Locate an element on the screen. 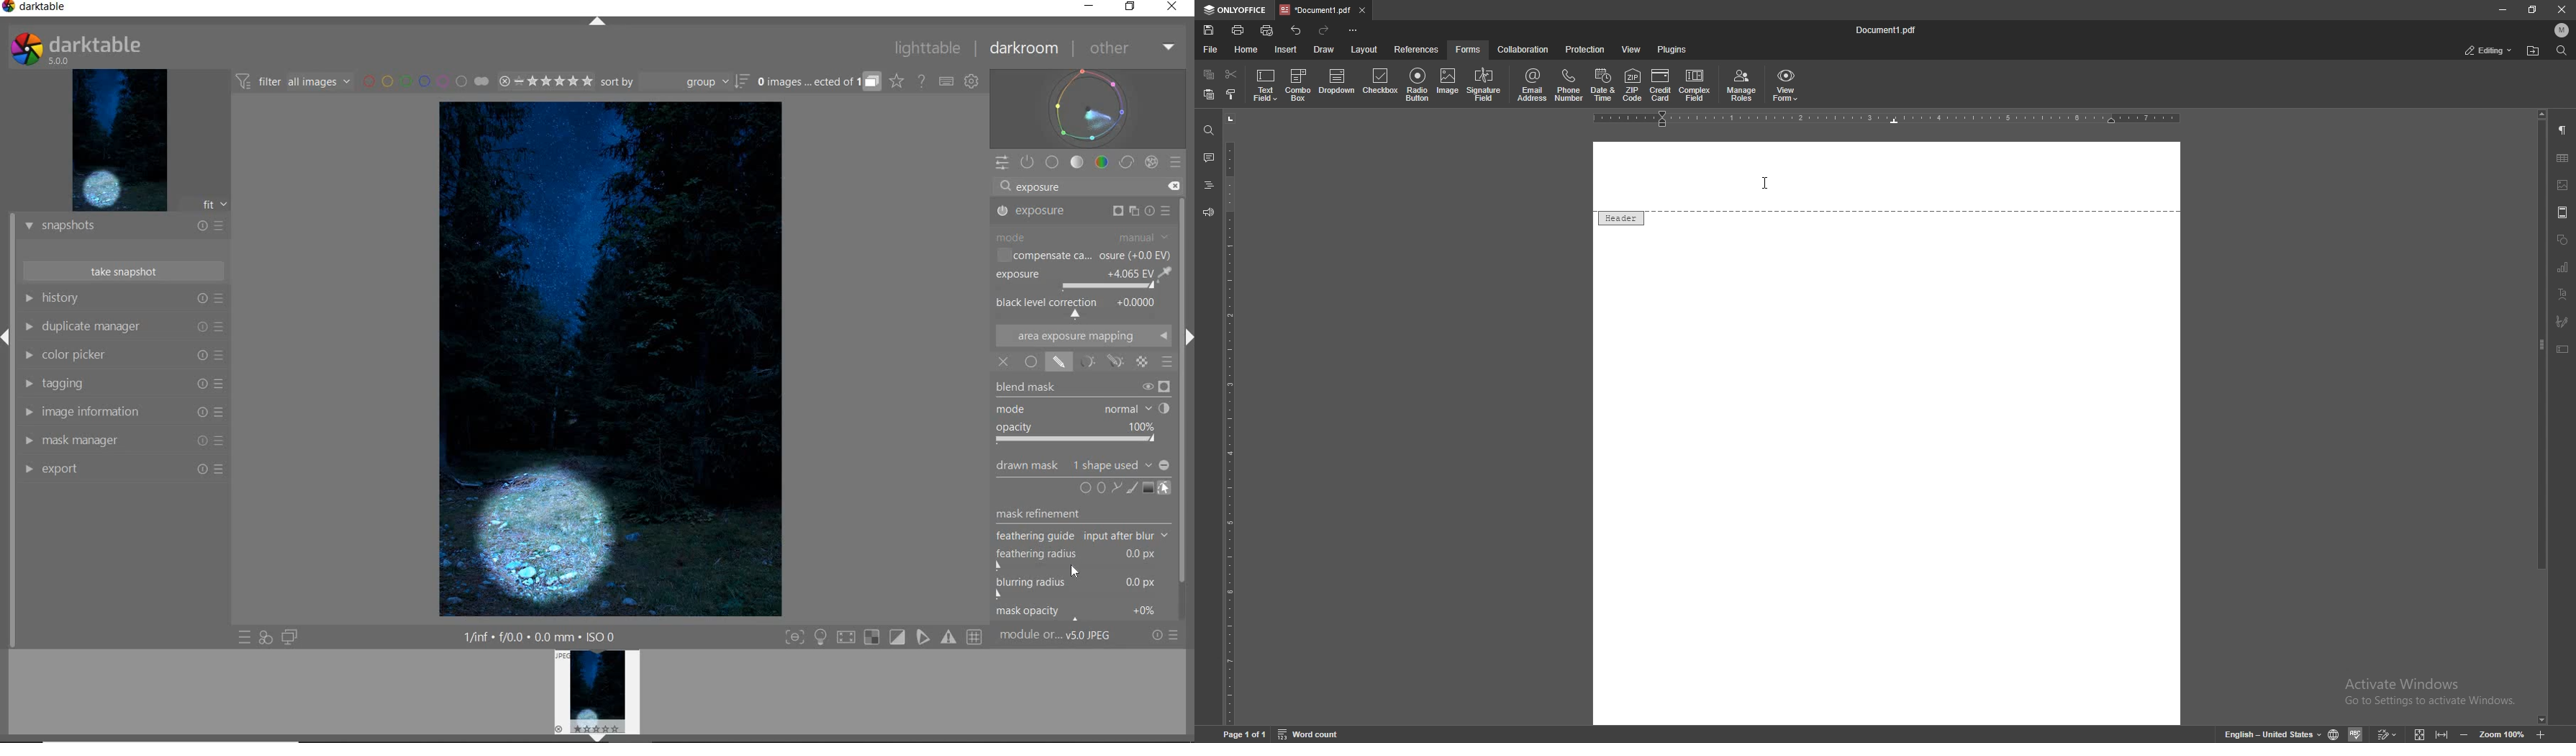  HELP ONLINE is located at coordinates (922, 82).